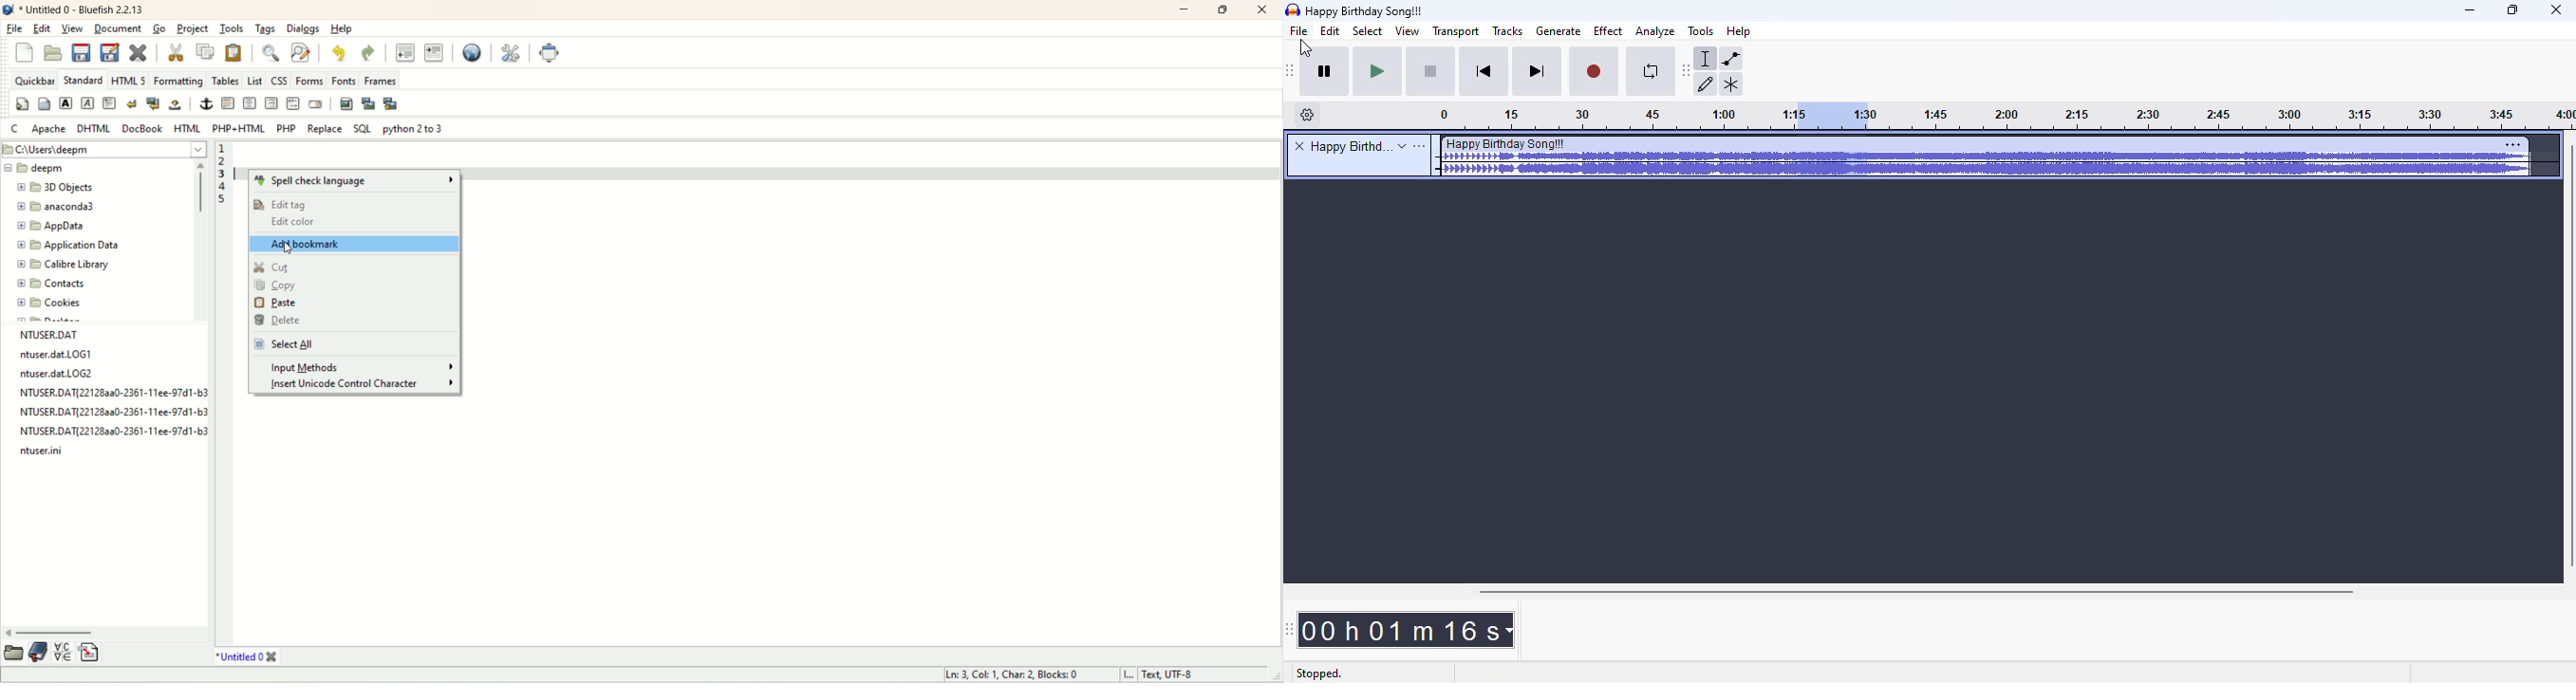  What do you see at coordinates (190, 129) in the screenshot?
I see `HTML` at bounding box center [190, 129].